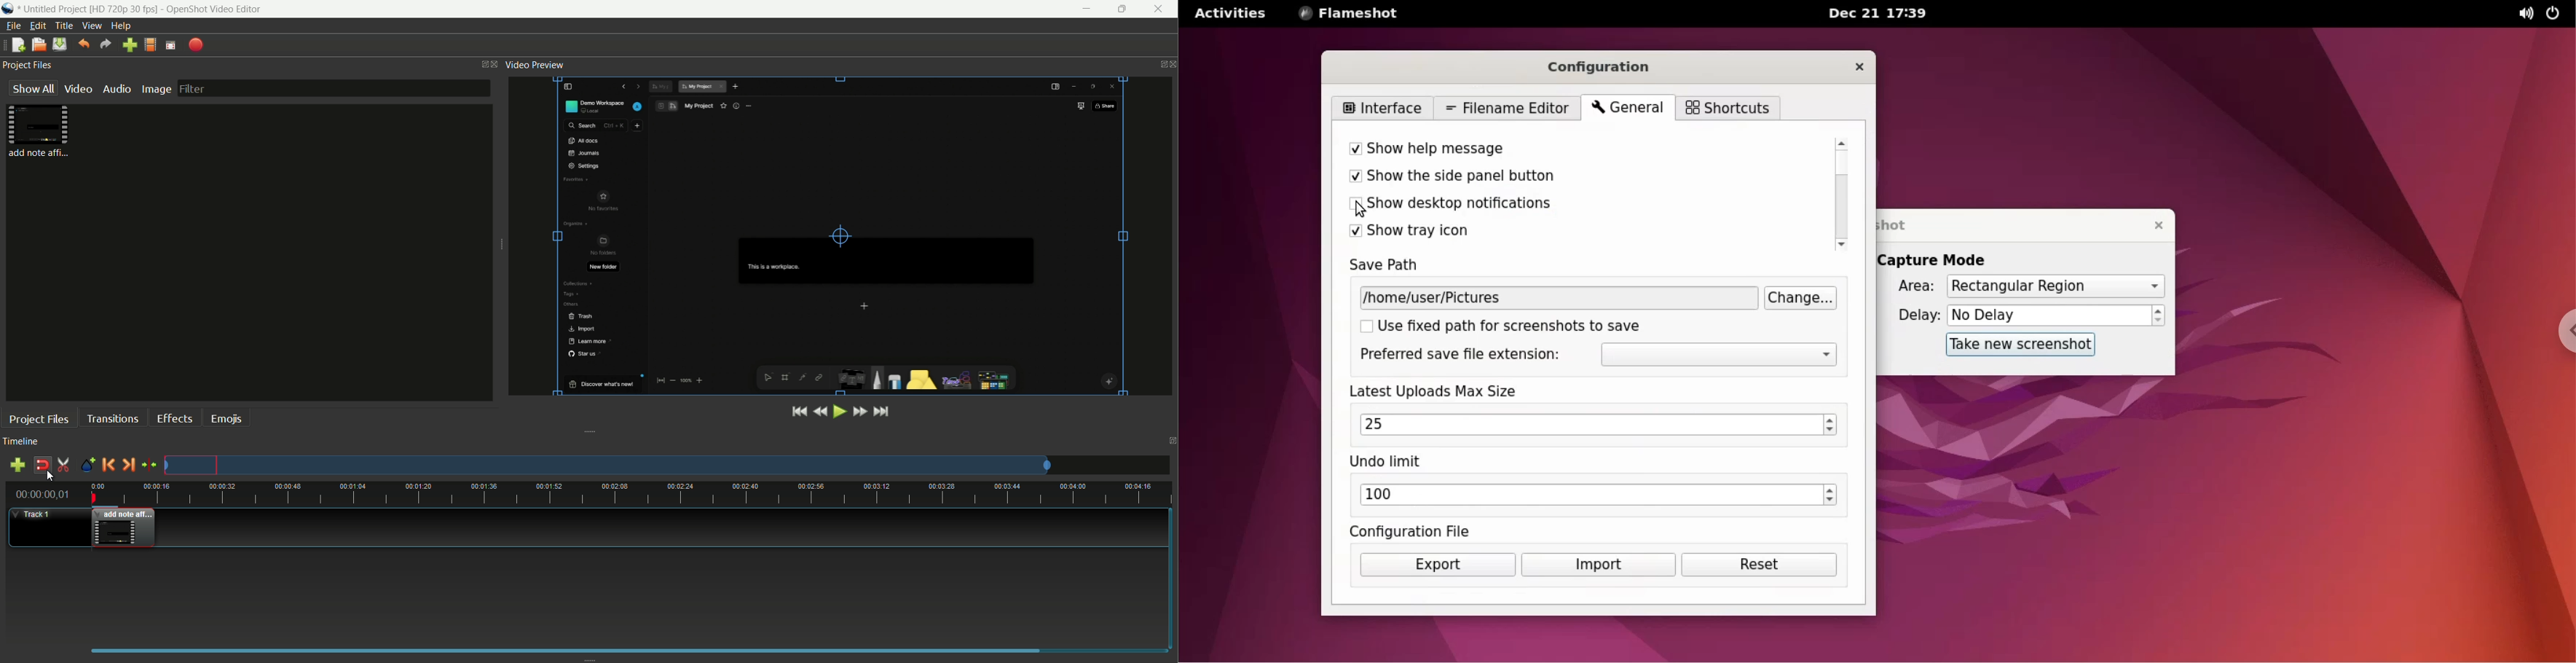 Image resolution: width=2576 pixels, height=672 pixels. Describe the element at coordinates (2013, 345) in the screenshot. I see `take new screenshot` at that location.